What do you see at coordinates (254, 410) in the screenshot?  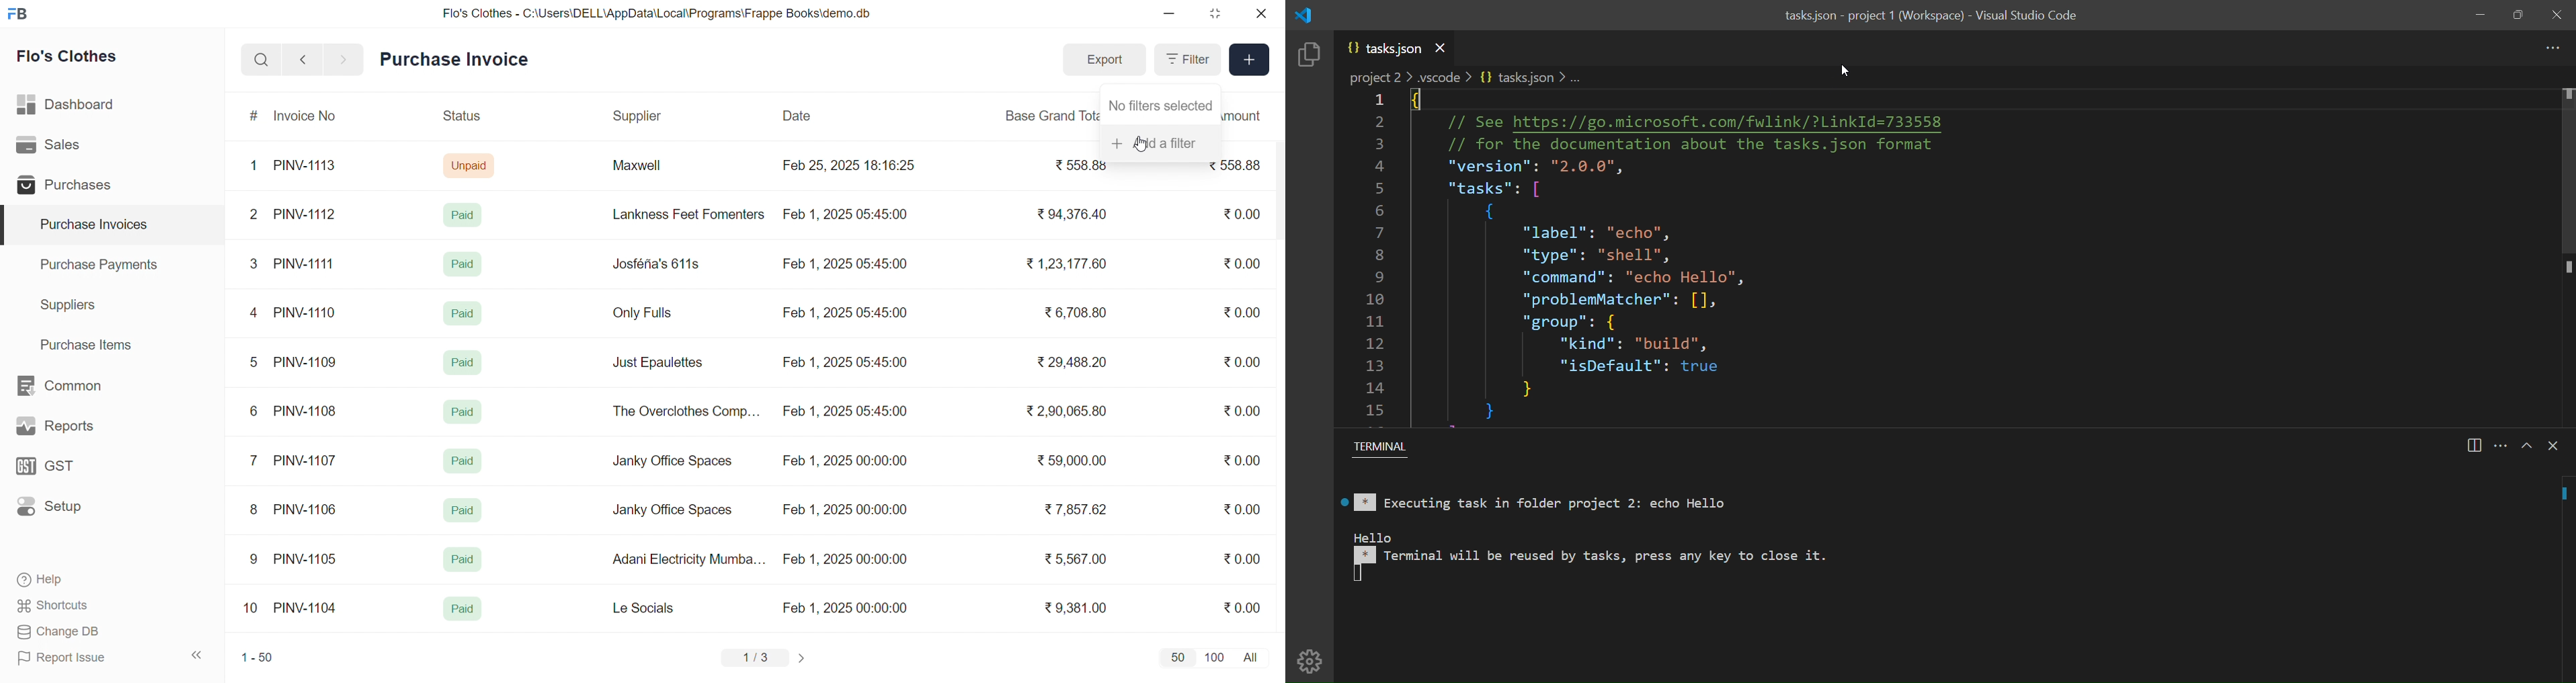 I see `6` at bounding box center [254, 410].